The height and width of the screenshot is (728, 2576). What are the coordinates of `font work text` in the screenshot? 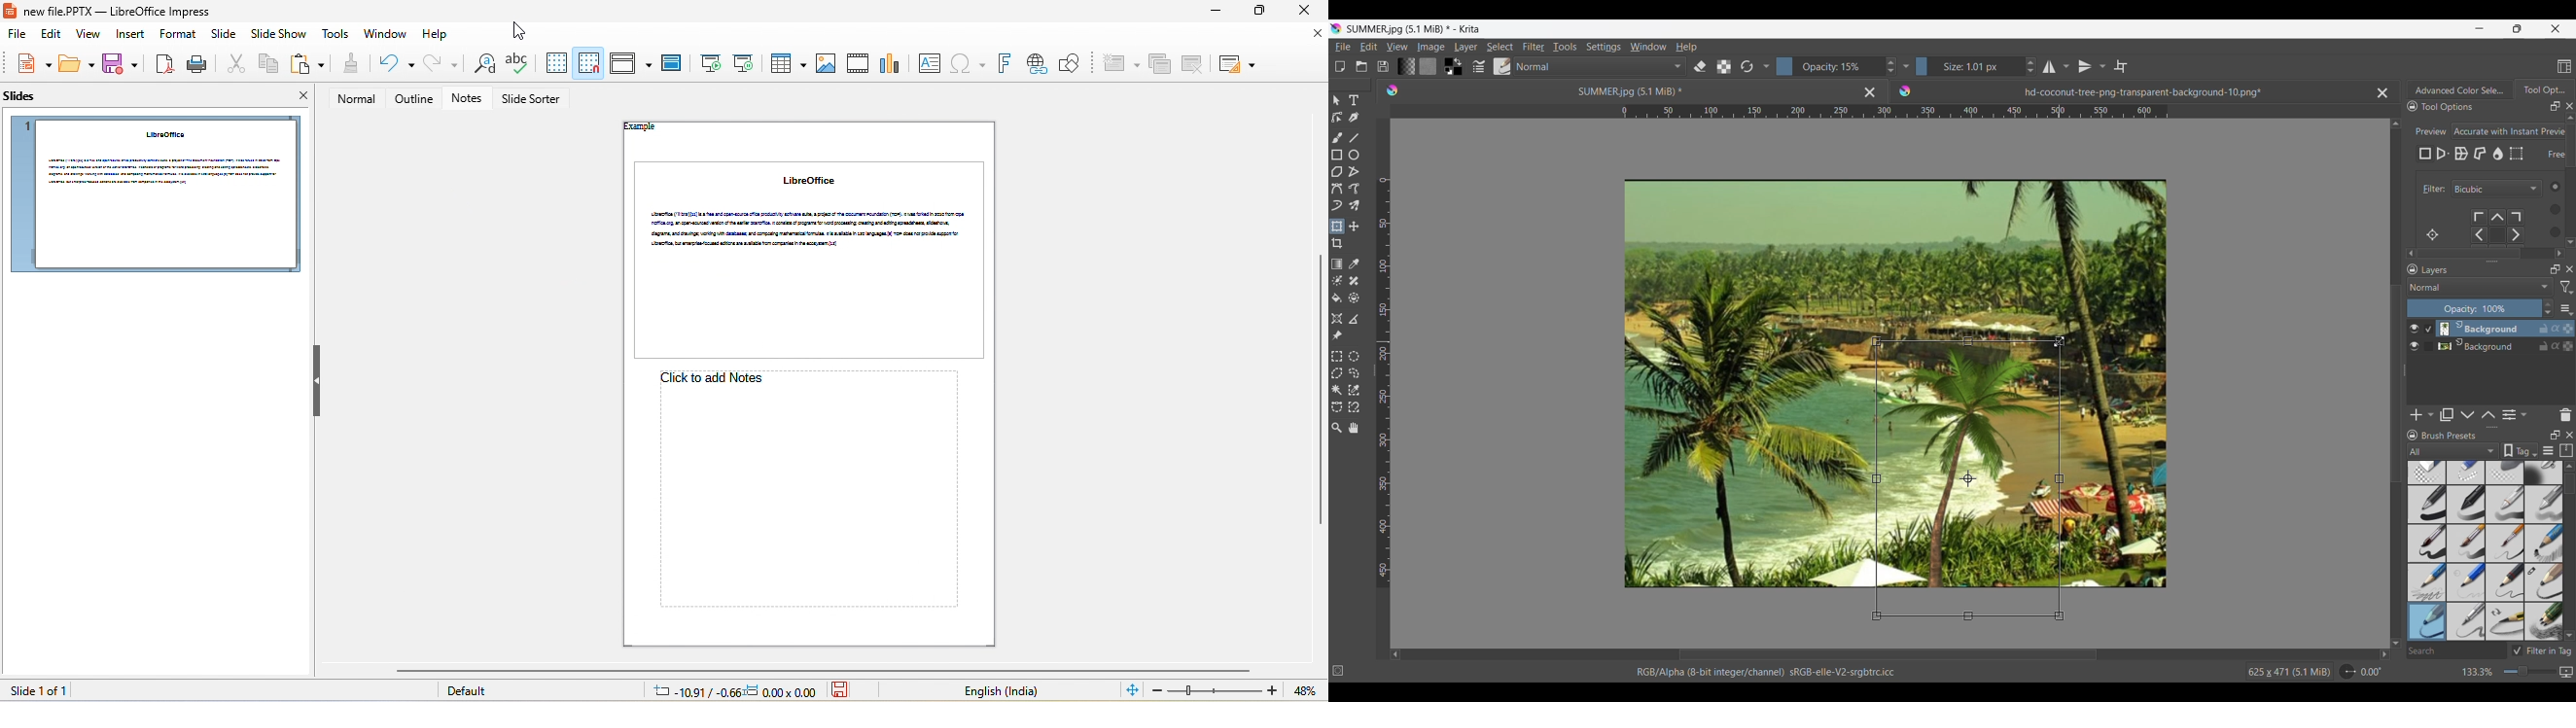 It's located at (1004, 64).